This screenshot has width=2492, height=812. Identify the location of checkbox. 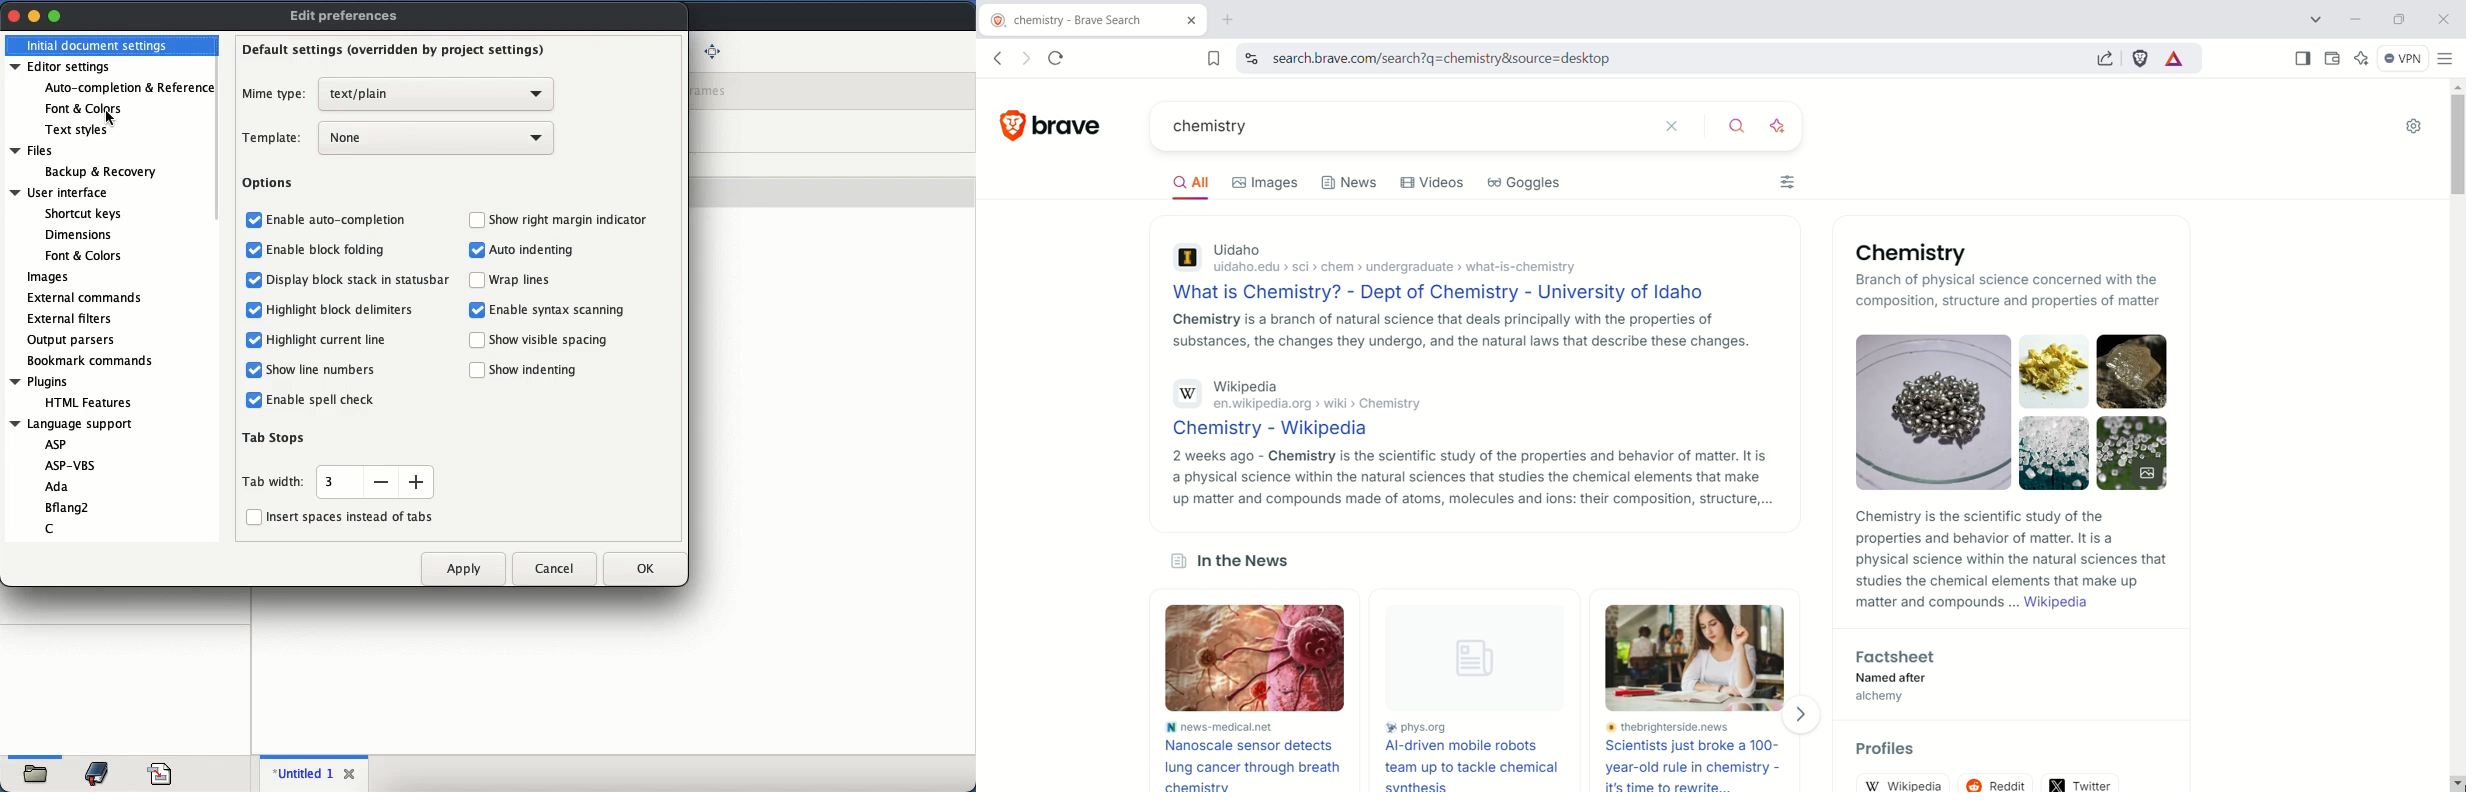
(252, 339).